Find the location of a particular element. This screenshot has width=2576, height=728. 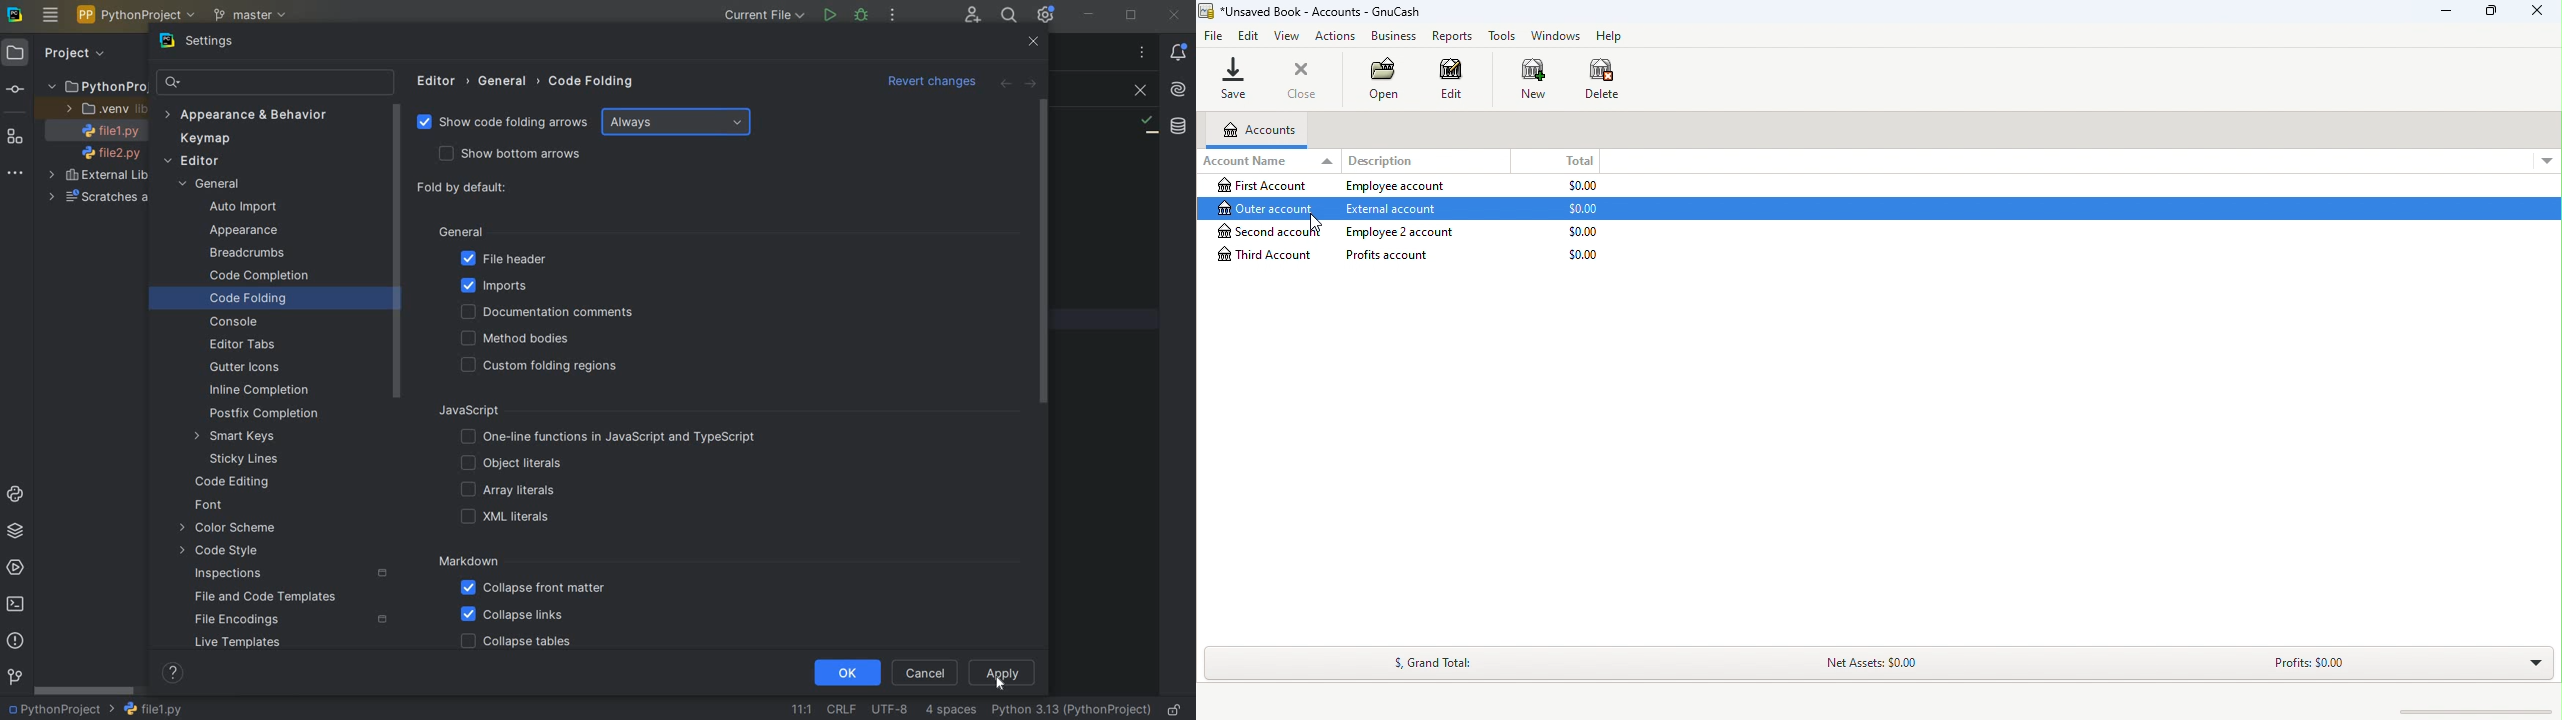

FILE NAME is located at coordinates (153, 709).